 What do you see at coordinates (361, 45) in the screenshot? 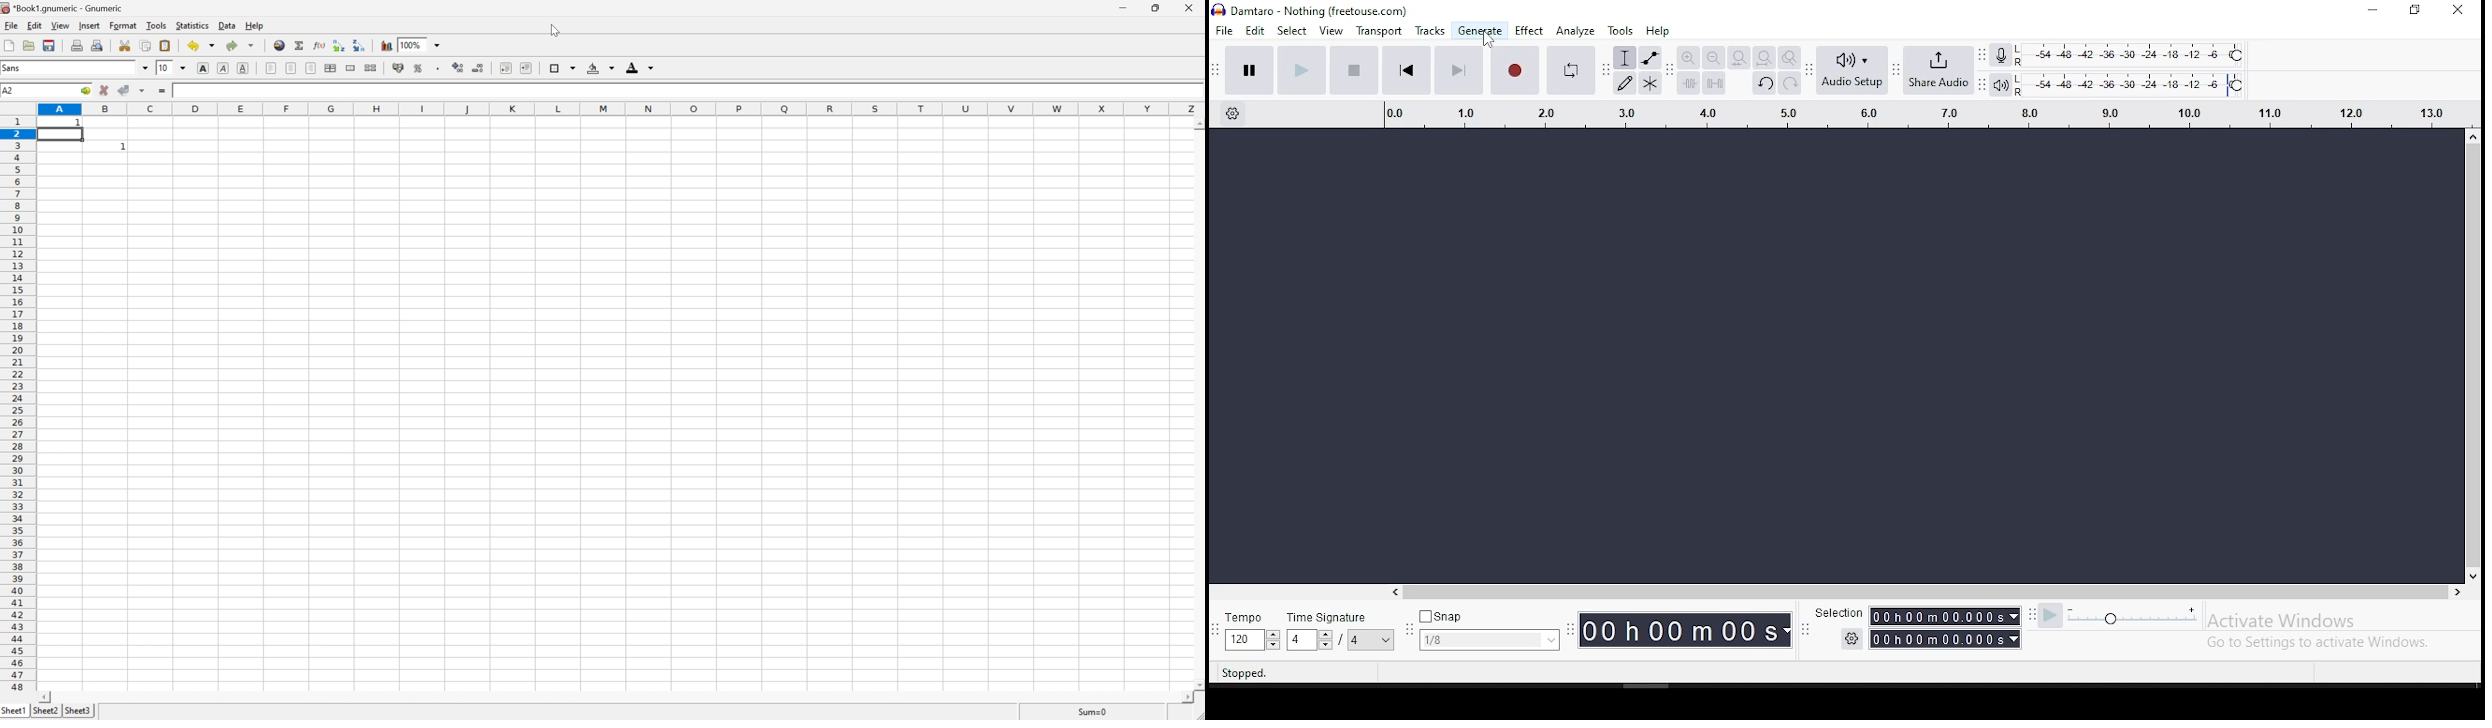
I see `sort the selected region in descending order based on the first column selected ` at bounding box center [361, 45].